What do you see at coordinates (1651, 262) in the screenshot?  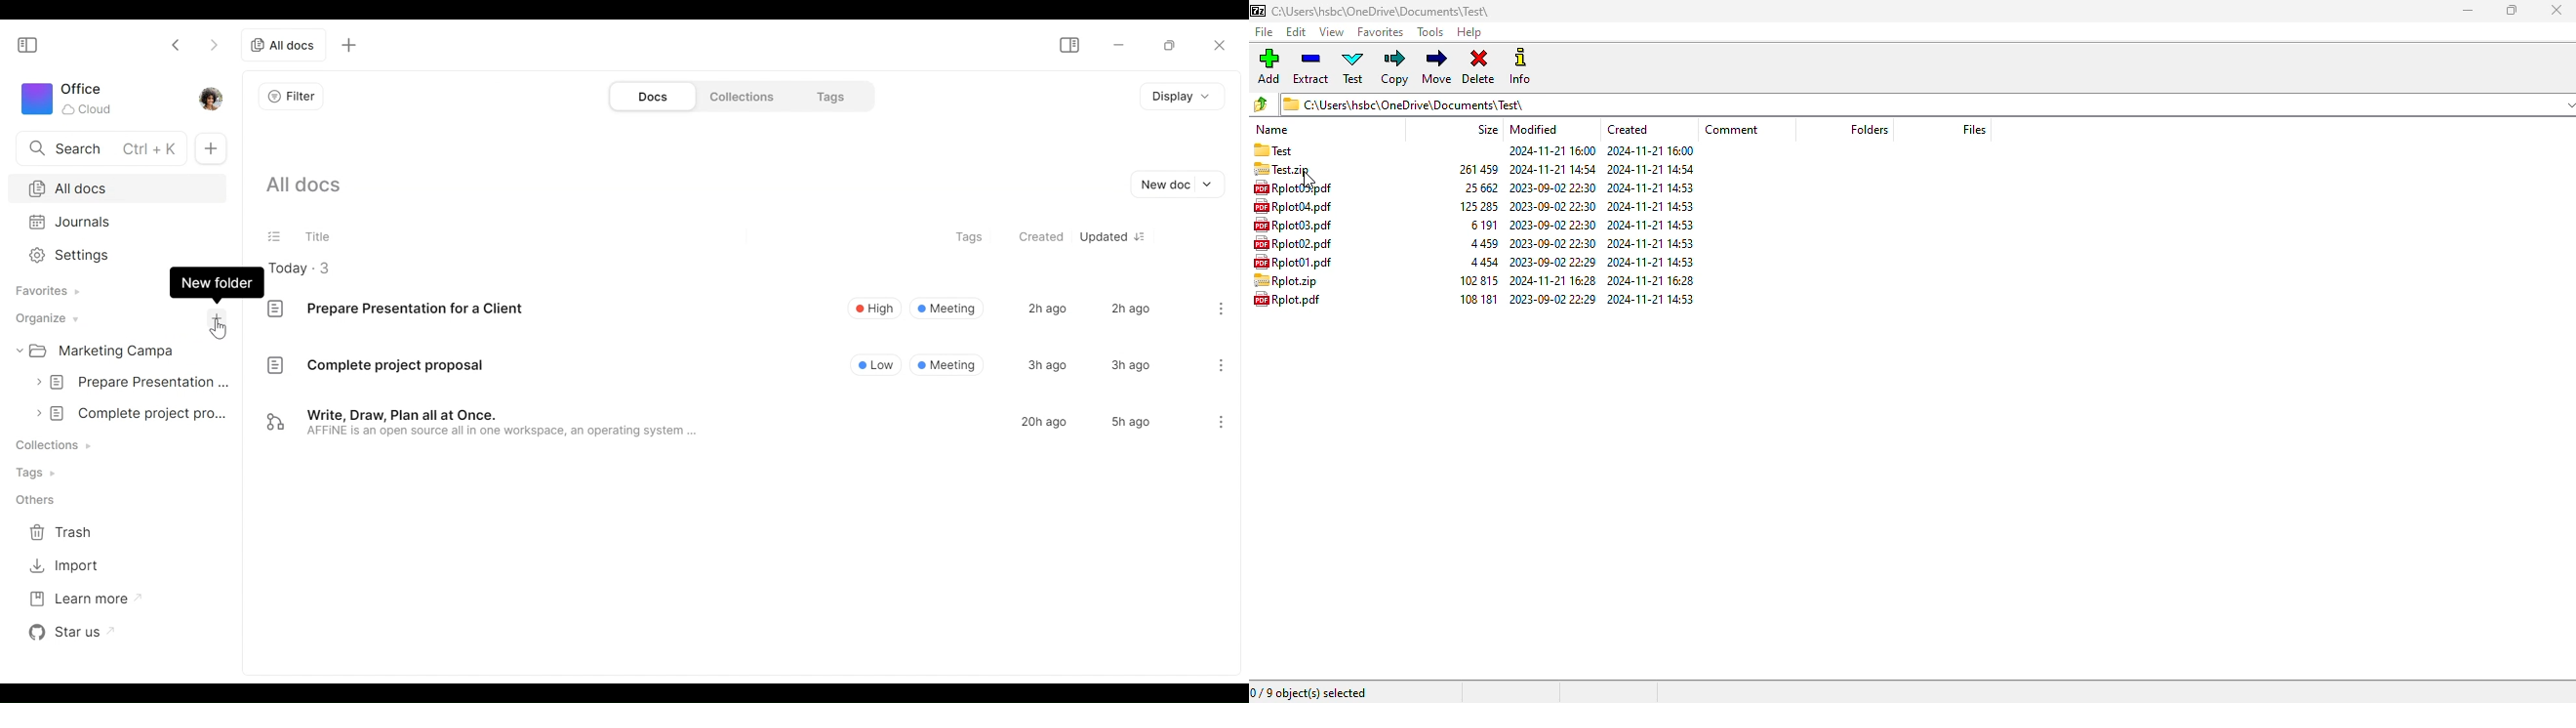 I see `created date & time` at bounding box center [1651, 262].